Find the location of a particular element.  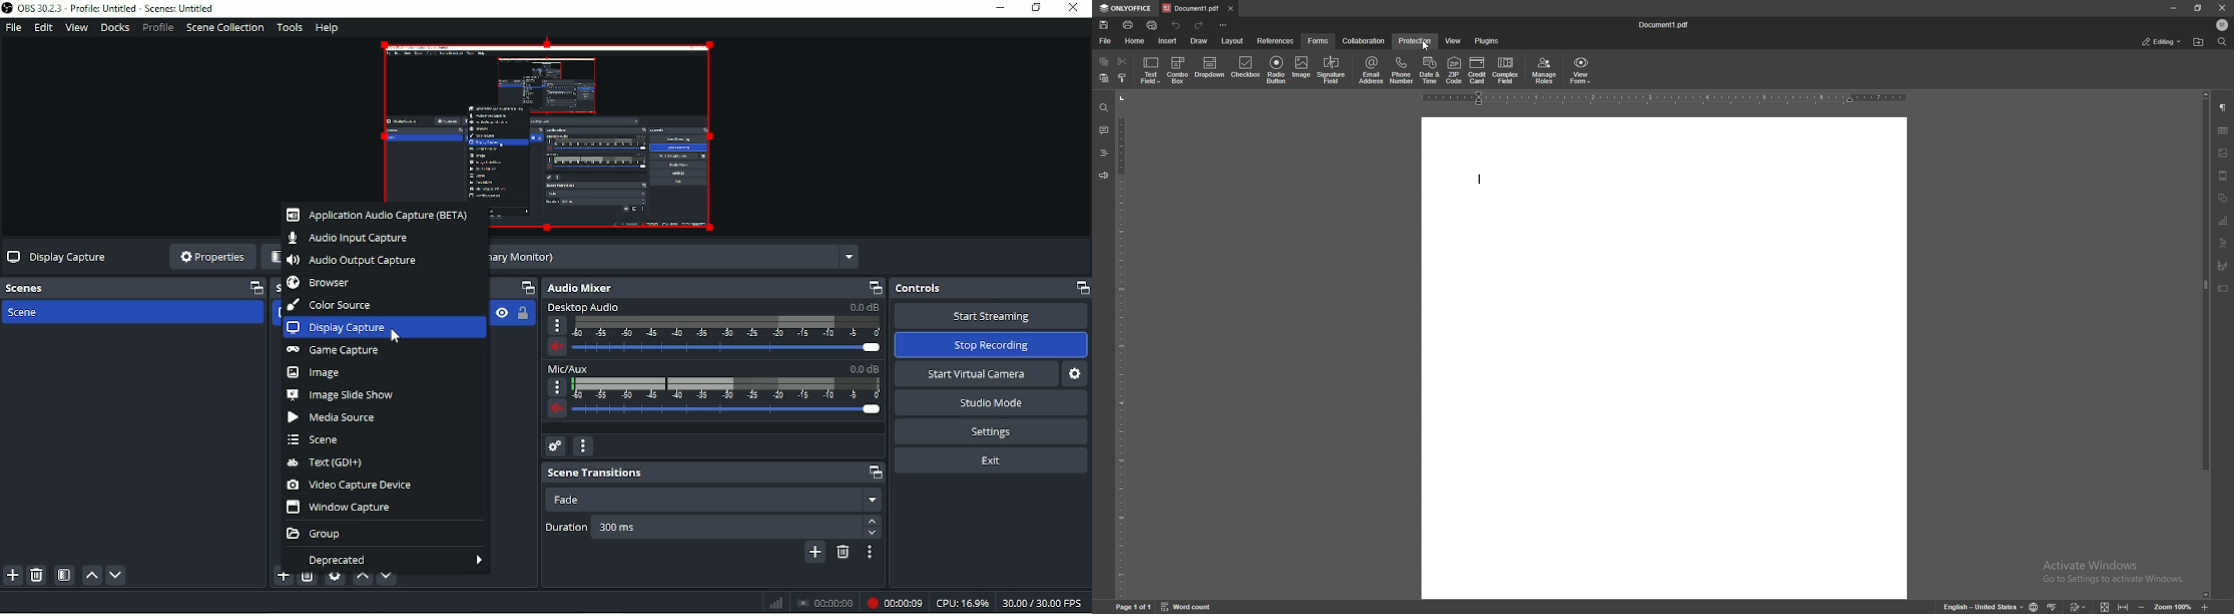

Remove selected scene is located at coordinates (37, 575).